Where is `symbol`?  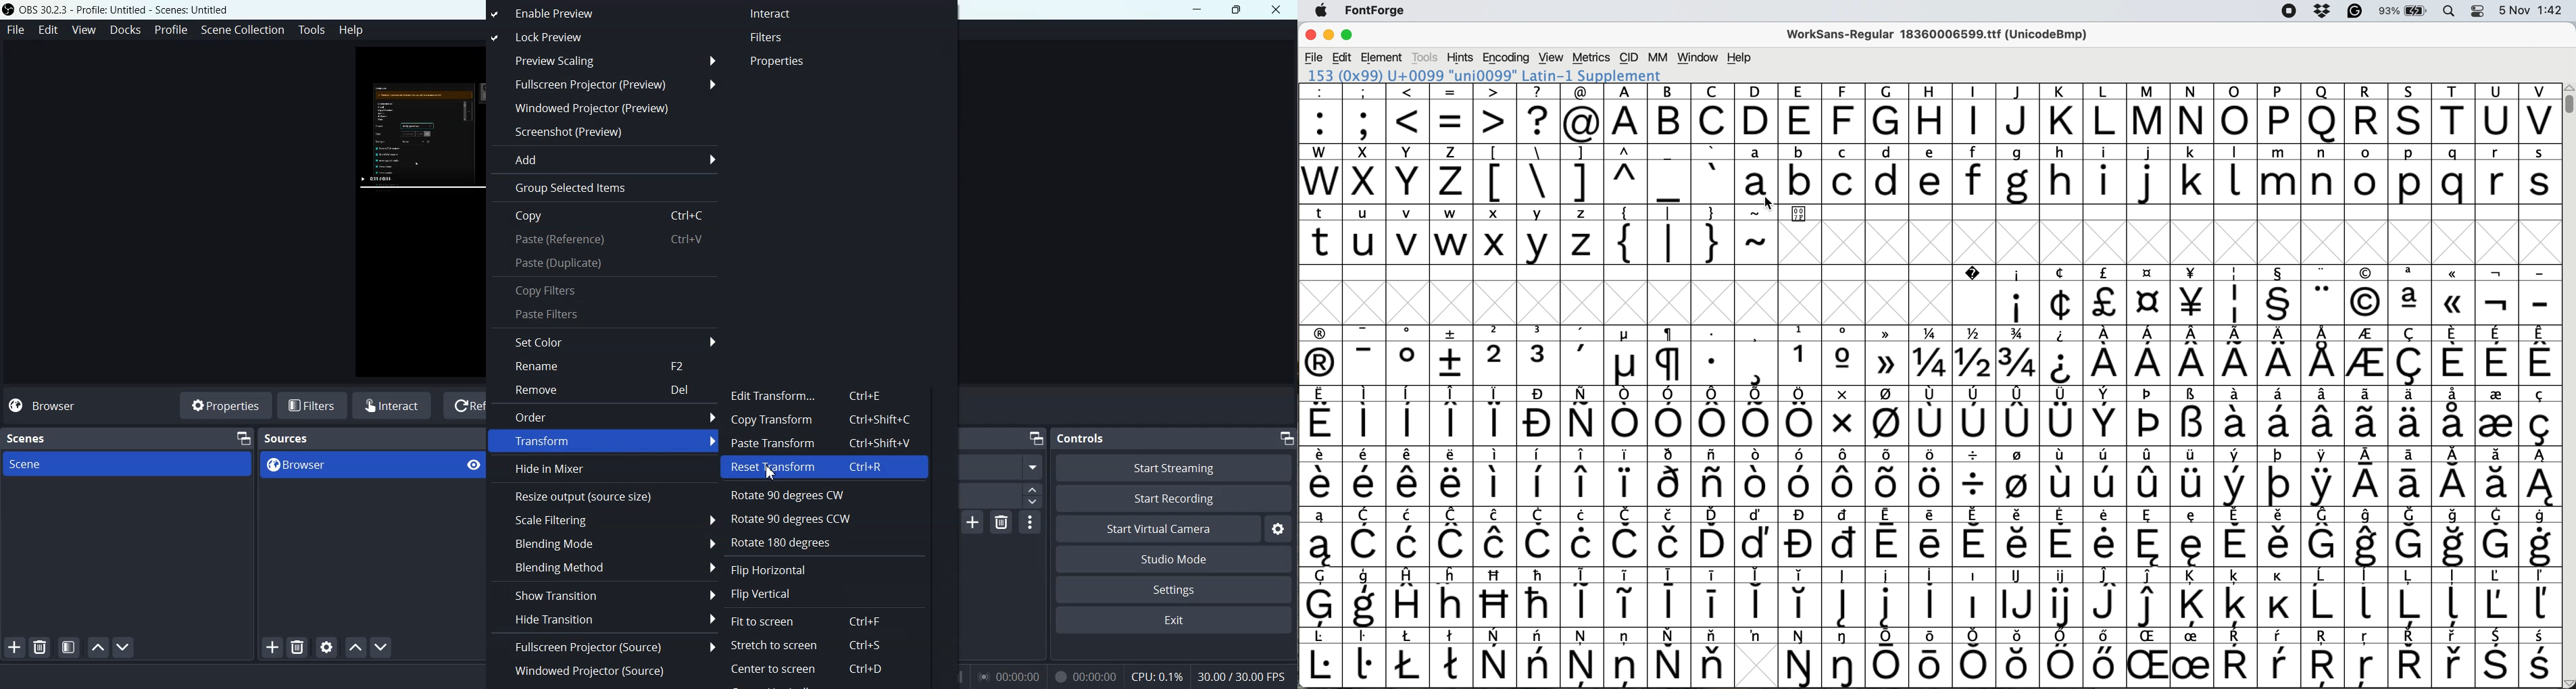
symbol is located at coordinates (2236, 355).